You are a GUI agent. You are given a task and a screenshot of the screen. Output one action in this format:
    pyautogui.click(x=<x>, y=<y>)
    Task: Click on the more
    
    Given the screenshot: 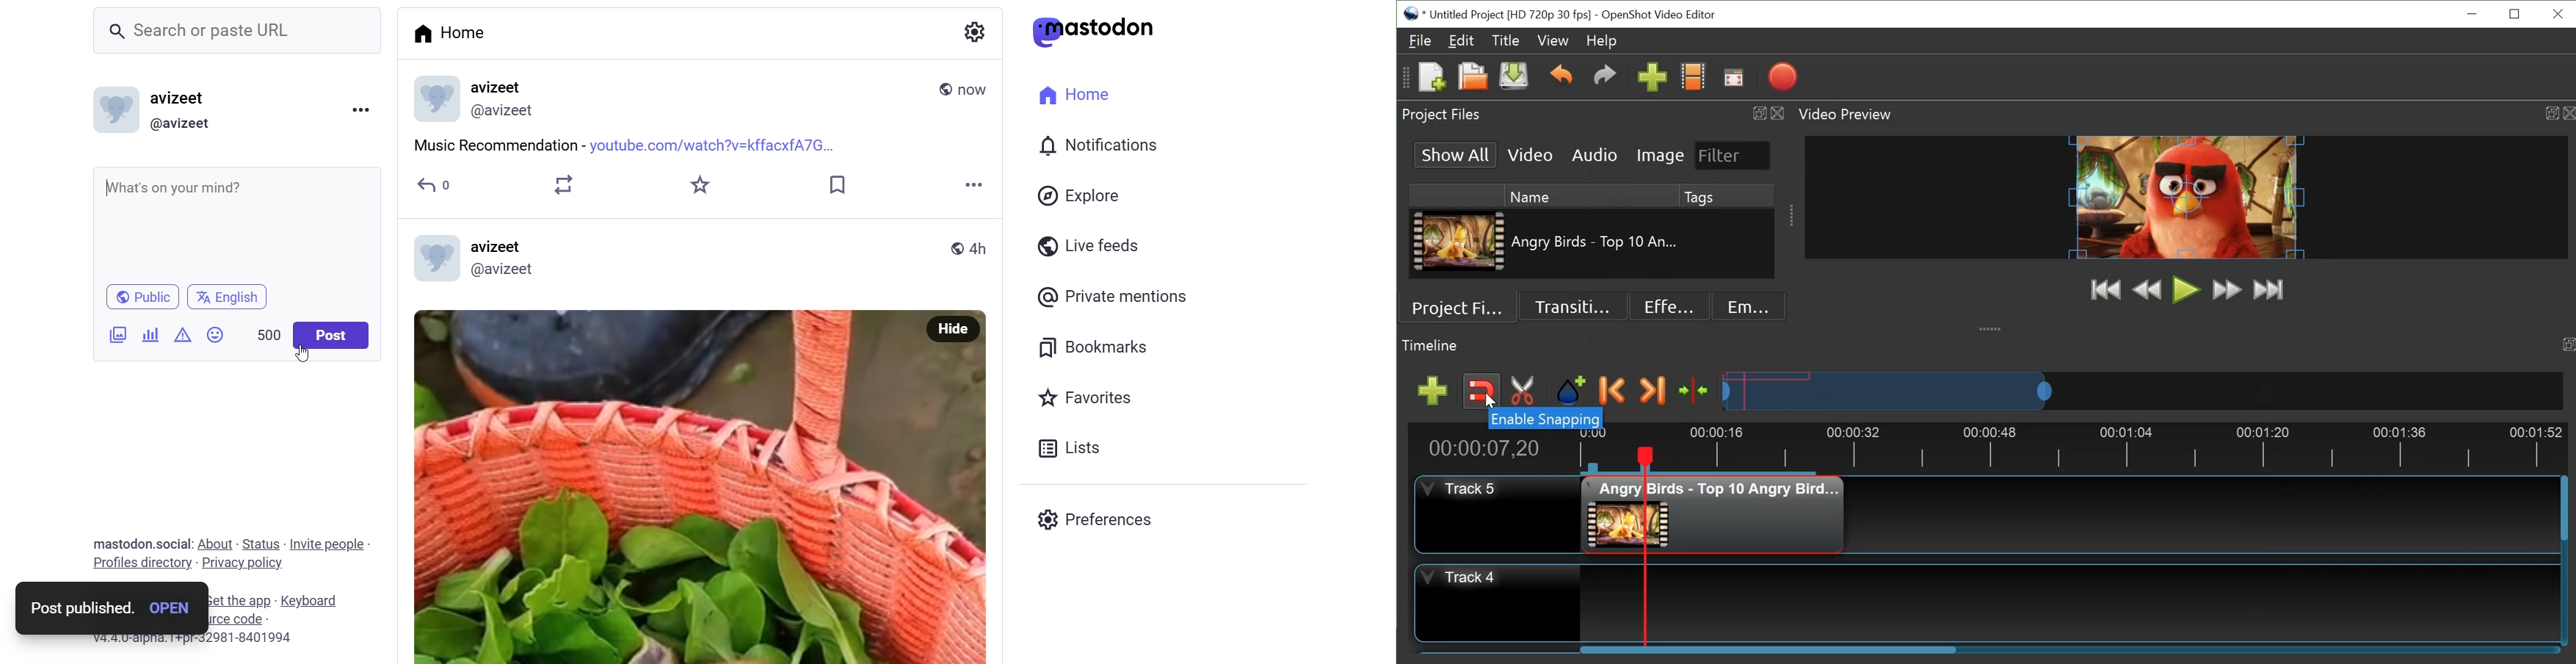 What is the action you would take?
    pyautogui.click(x=972, y=187)
    